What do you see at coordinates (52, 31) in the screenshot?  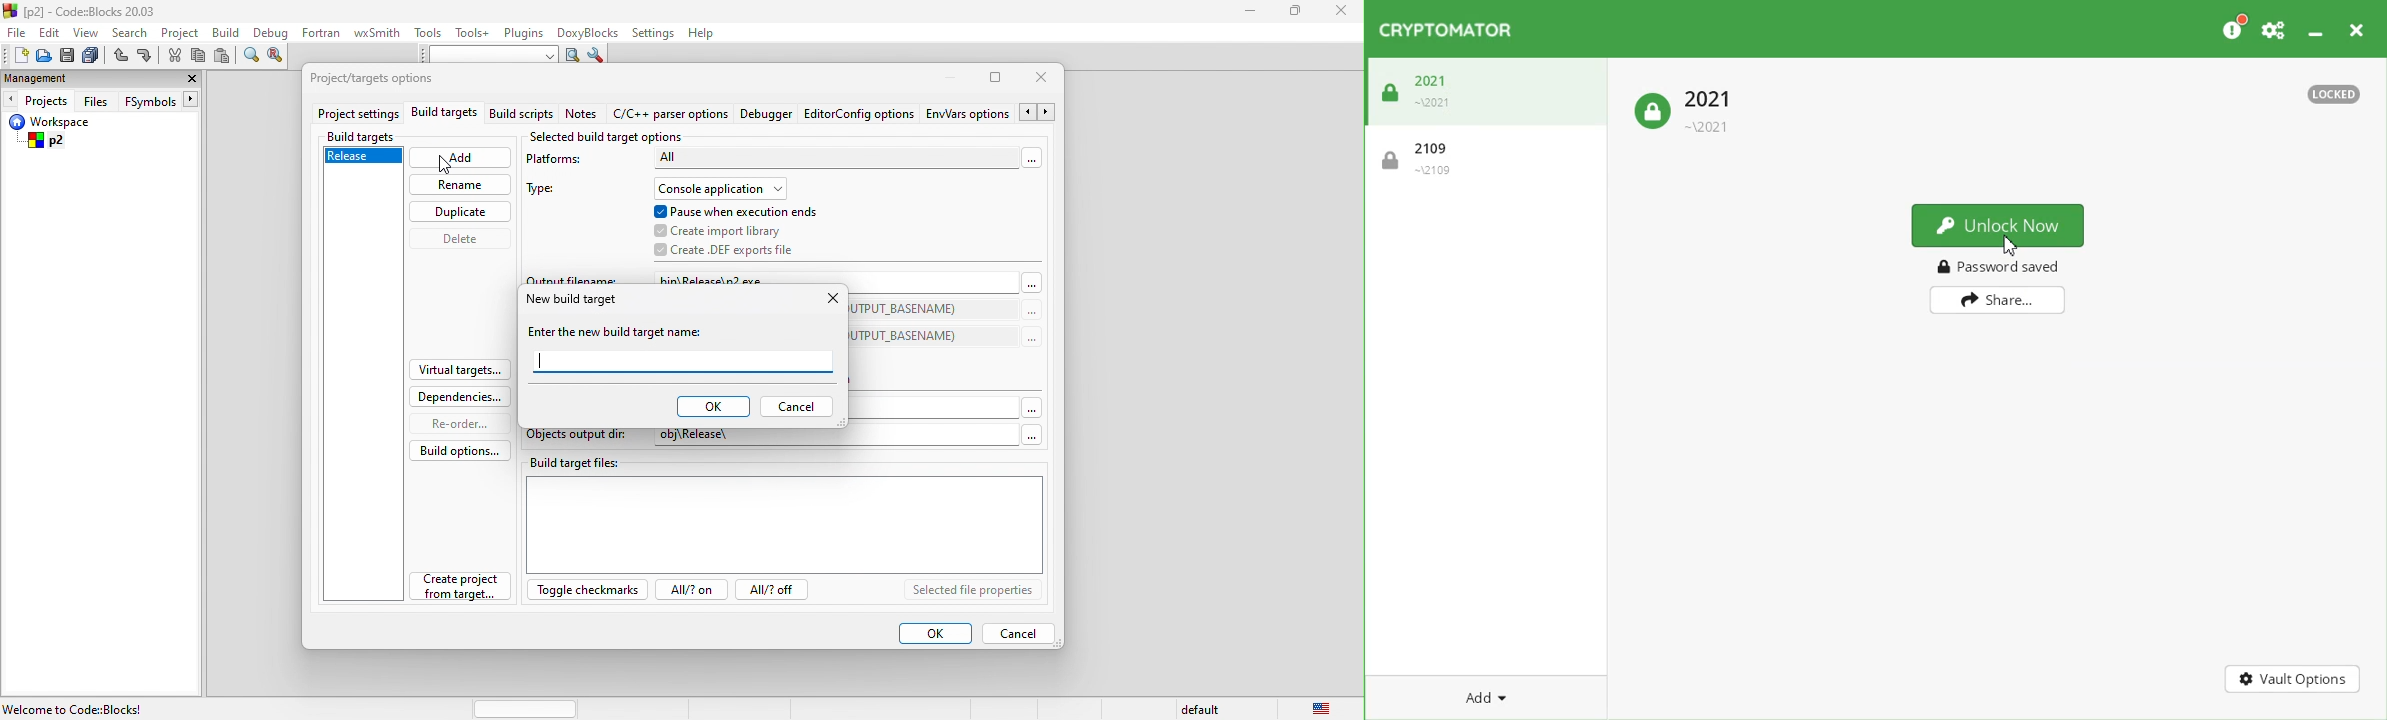 I see `edit` at bounding box center [52, 31].